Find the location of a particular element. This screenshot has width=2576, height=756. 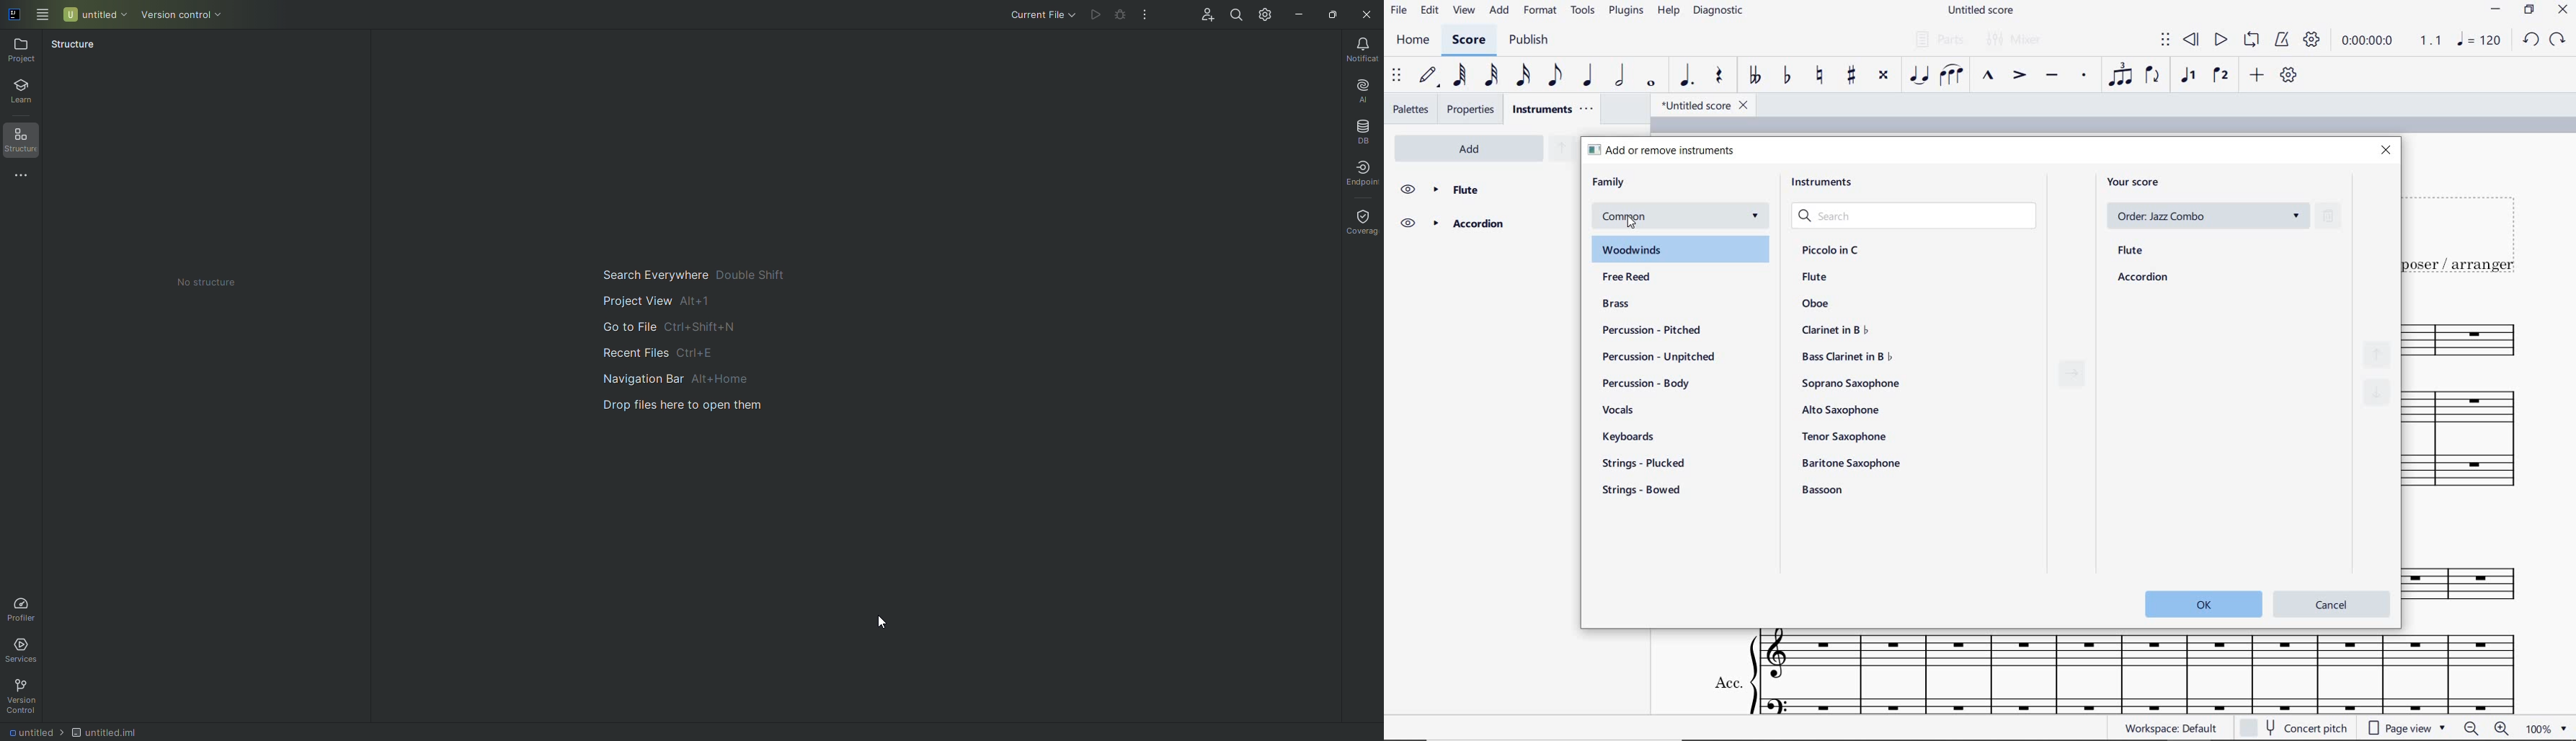

tenuto is located at coordinates (2052, 76).